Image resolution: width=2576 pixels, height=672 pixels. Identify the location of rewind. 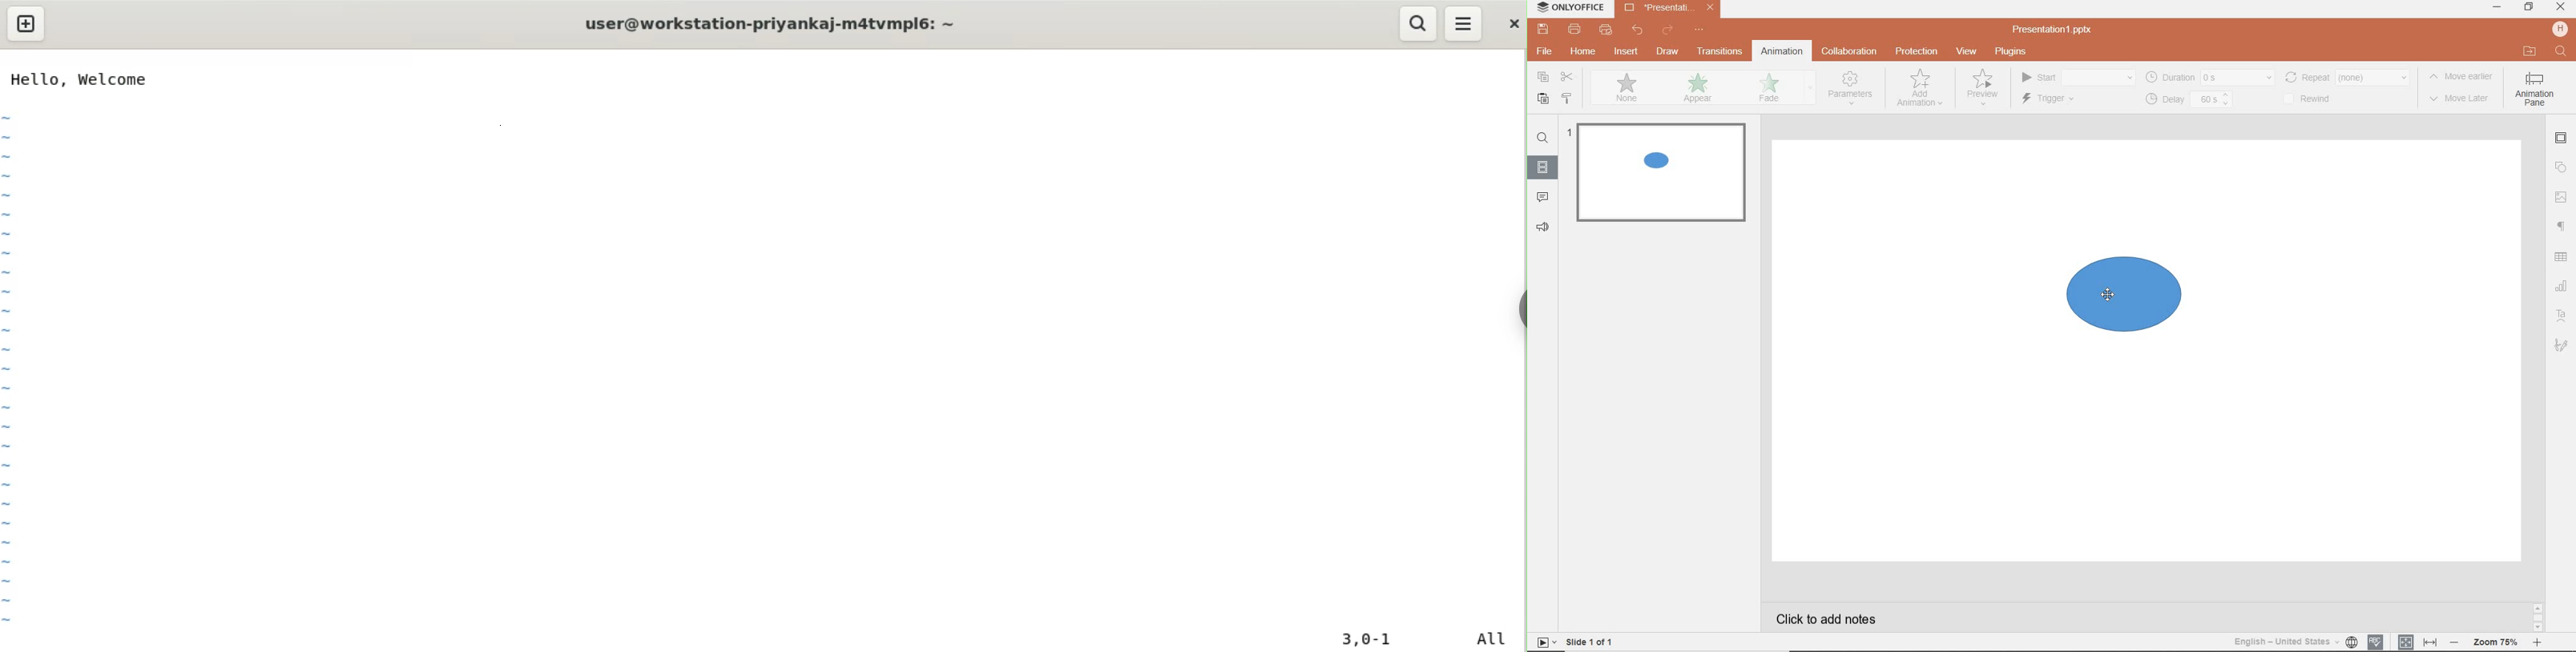
(2347, 76).